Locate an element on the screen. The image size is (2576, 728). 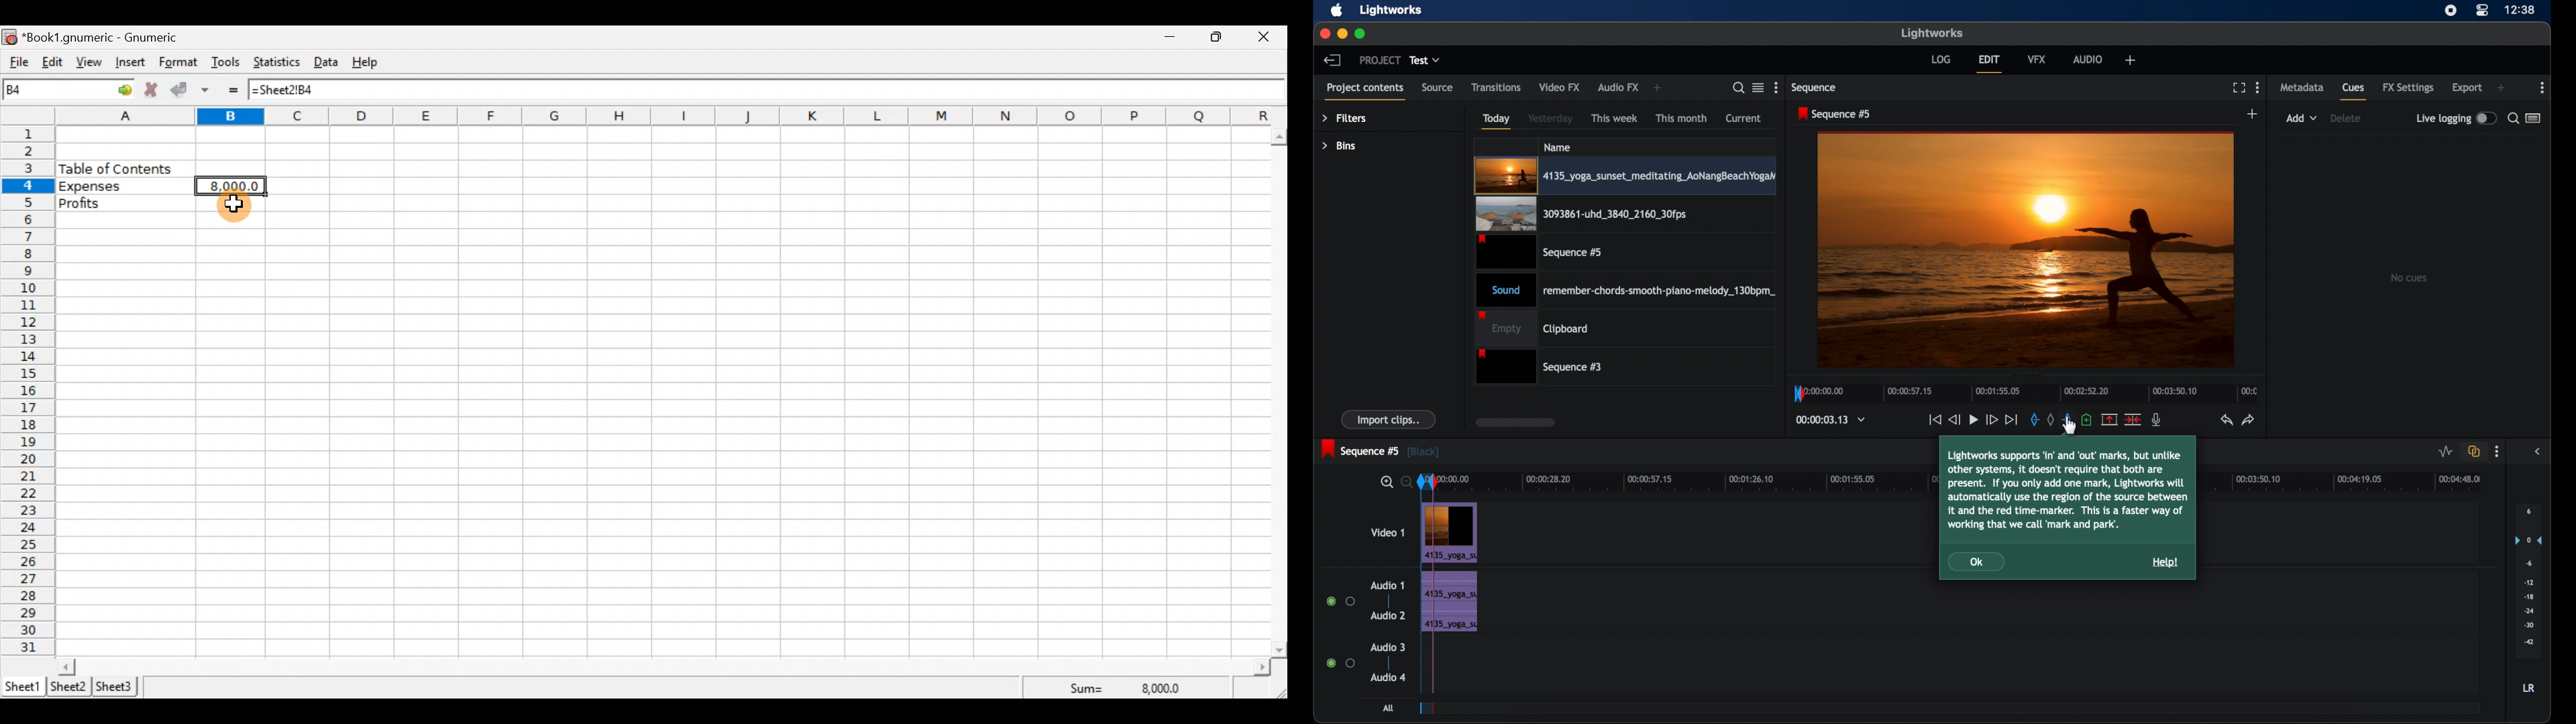
screen recorder icon is located at coordinates (2450, 11).